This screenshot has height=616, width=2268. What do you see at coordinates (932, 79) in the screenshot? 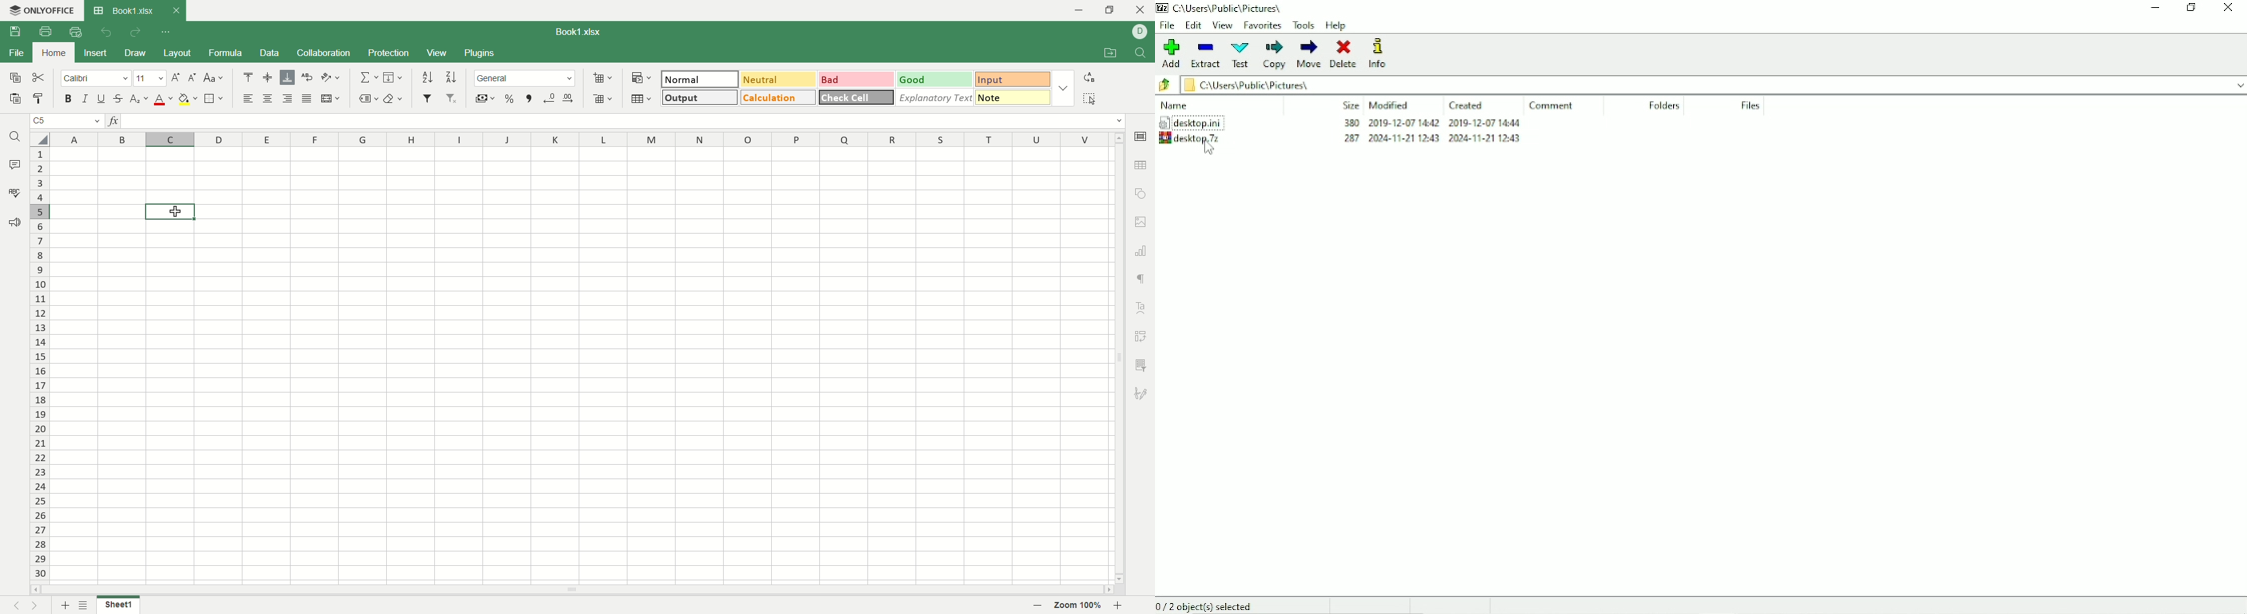
I see `good` at bounding box center [932, 79].